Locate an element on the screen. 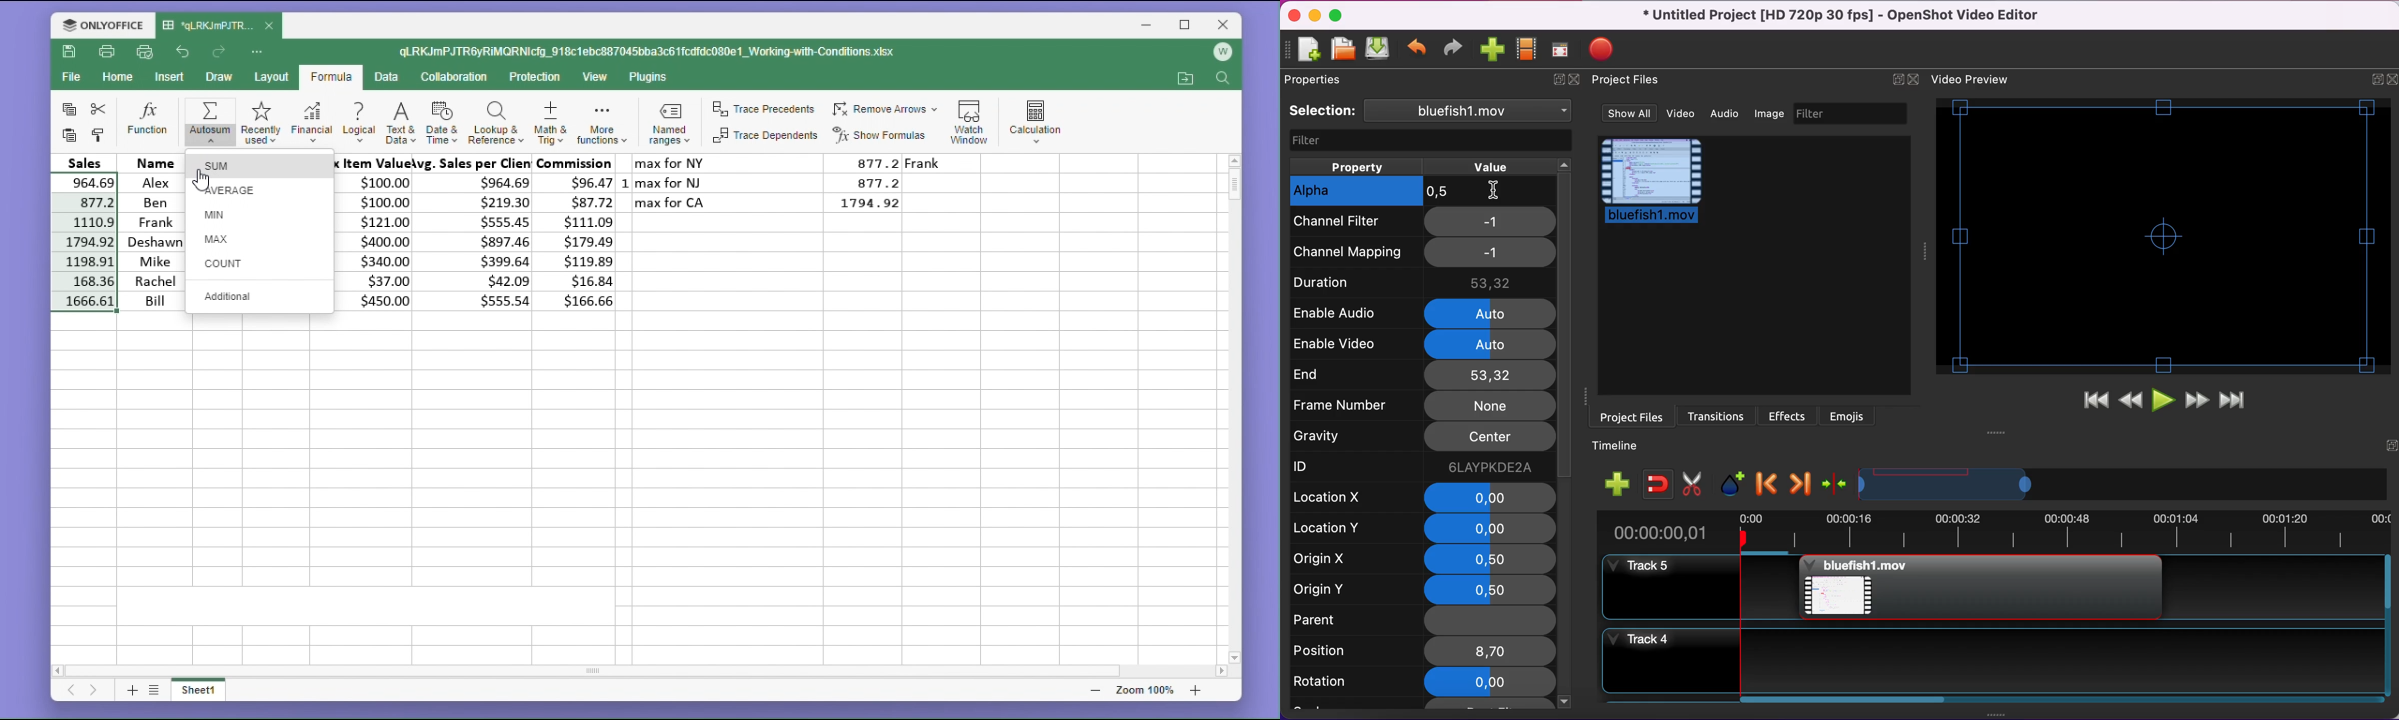 This screenshot has width=2408, height=728. 6laypkde2a is located at coordinates (1490, 467).